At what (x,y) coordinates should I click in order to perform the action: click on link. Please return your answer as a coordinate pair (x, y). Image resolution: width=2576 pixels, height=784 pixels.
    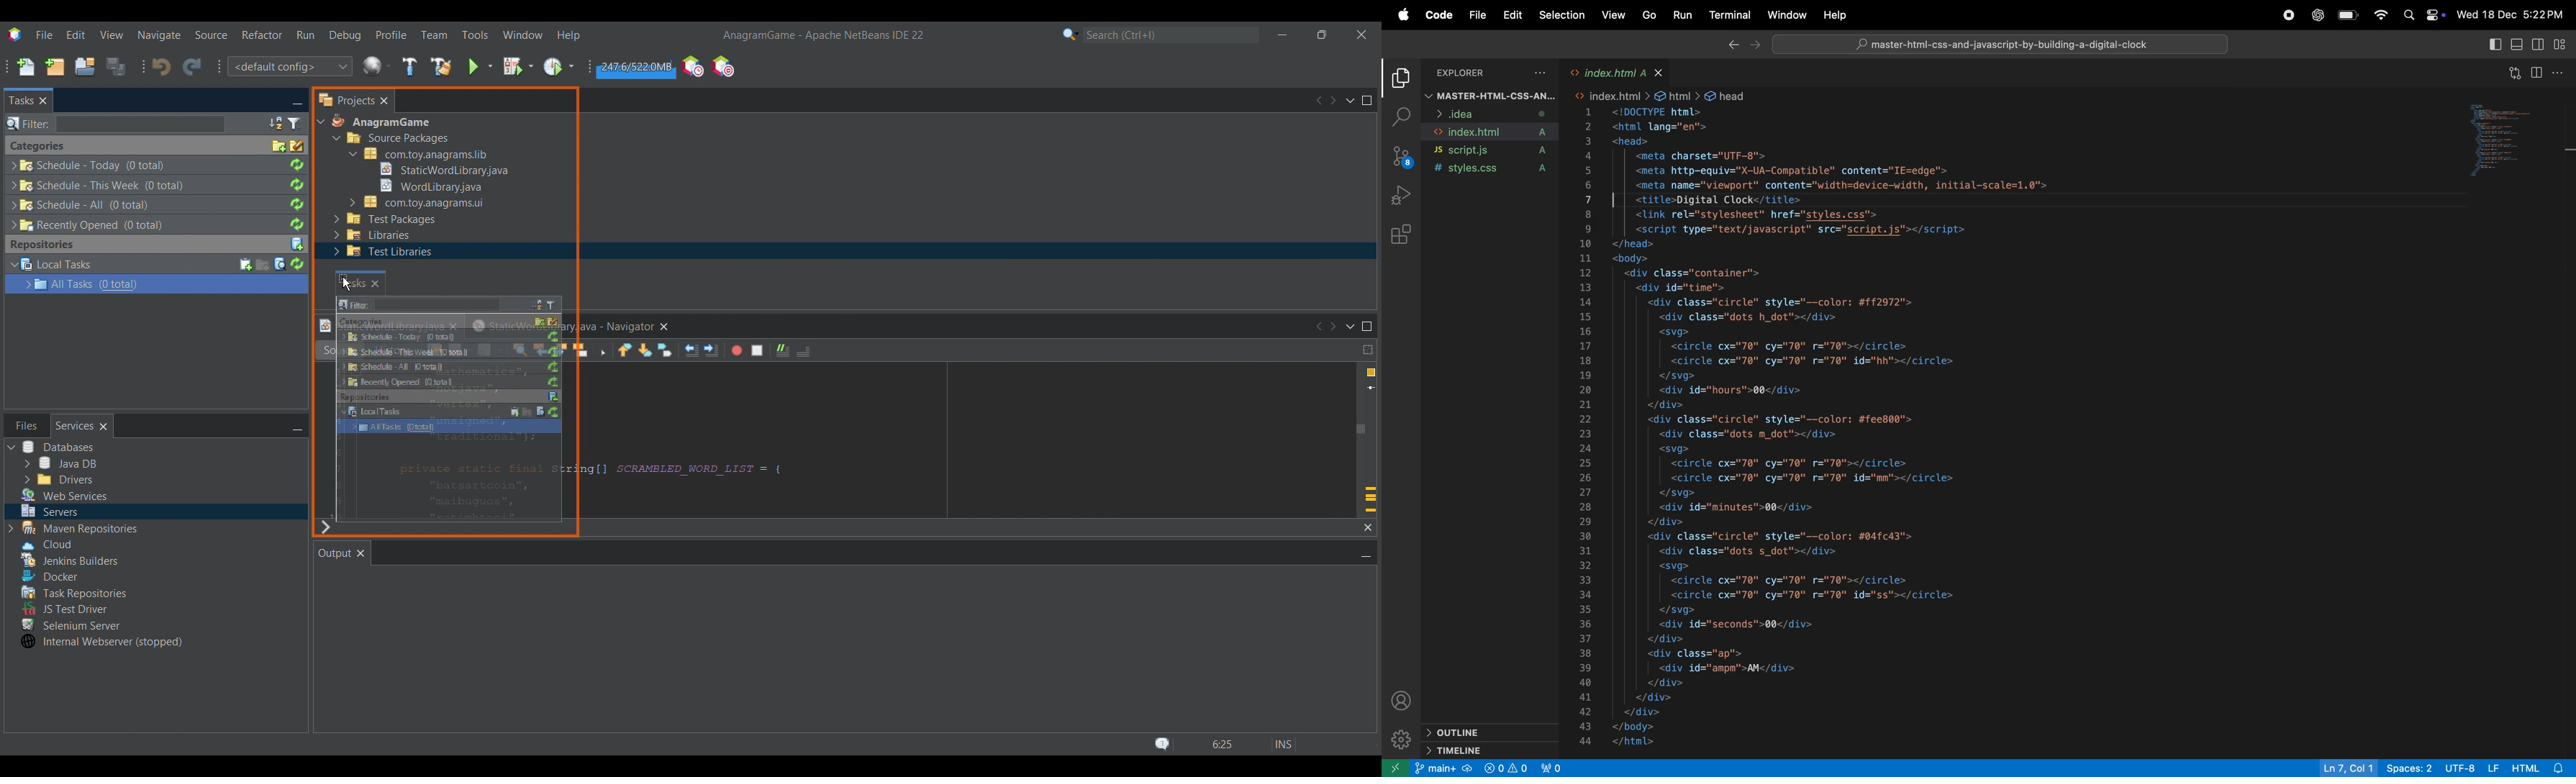
    Looking at the image, I should click on (1679, 94).